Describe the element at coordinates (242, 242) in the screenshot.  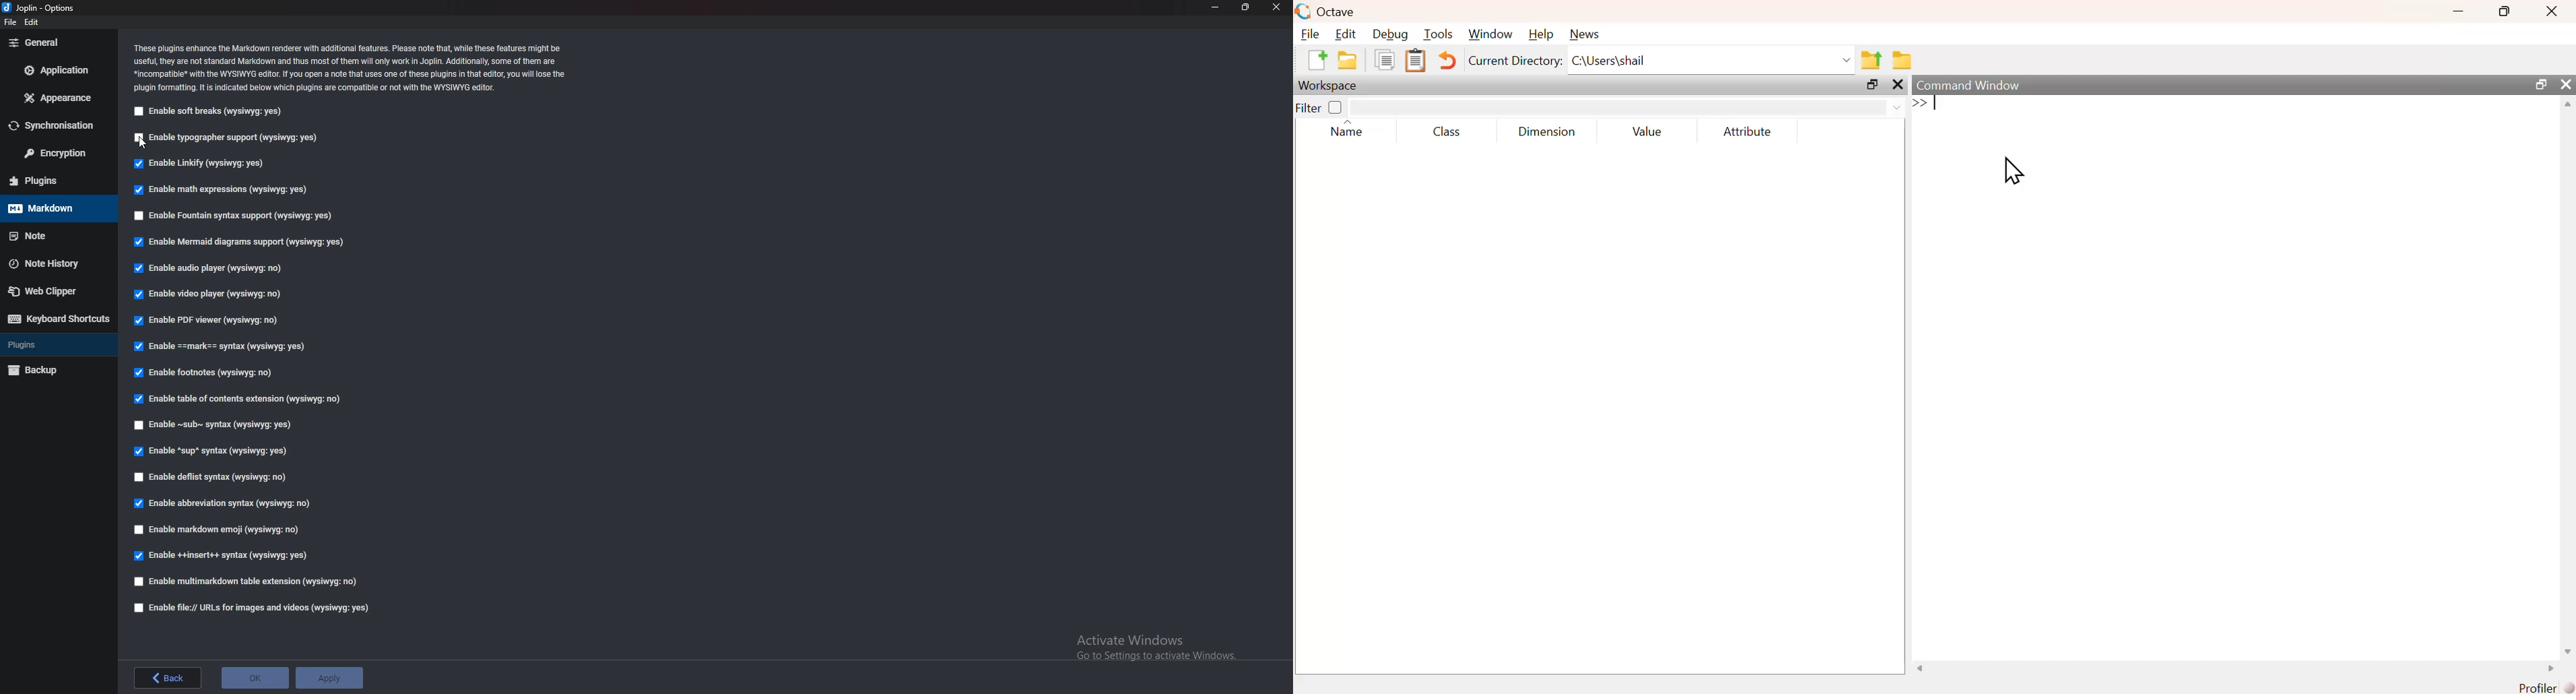
I see ` Enable mermaid diagrams` at that location.